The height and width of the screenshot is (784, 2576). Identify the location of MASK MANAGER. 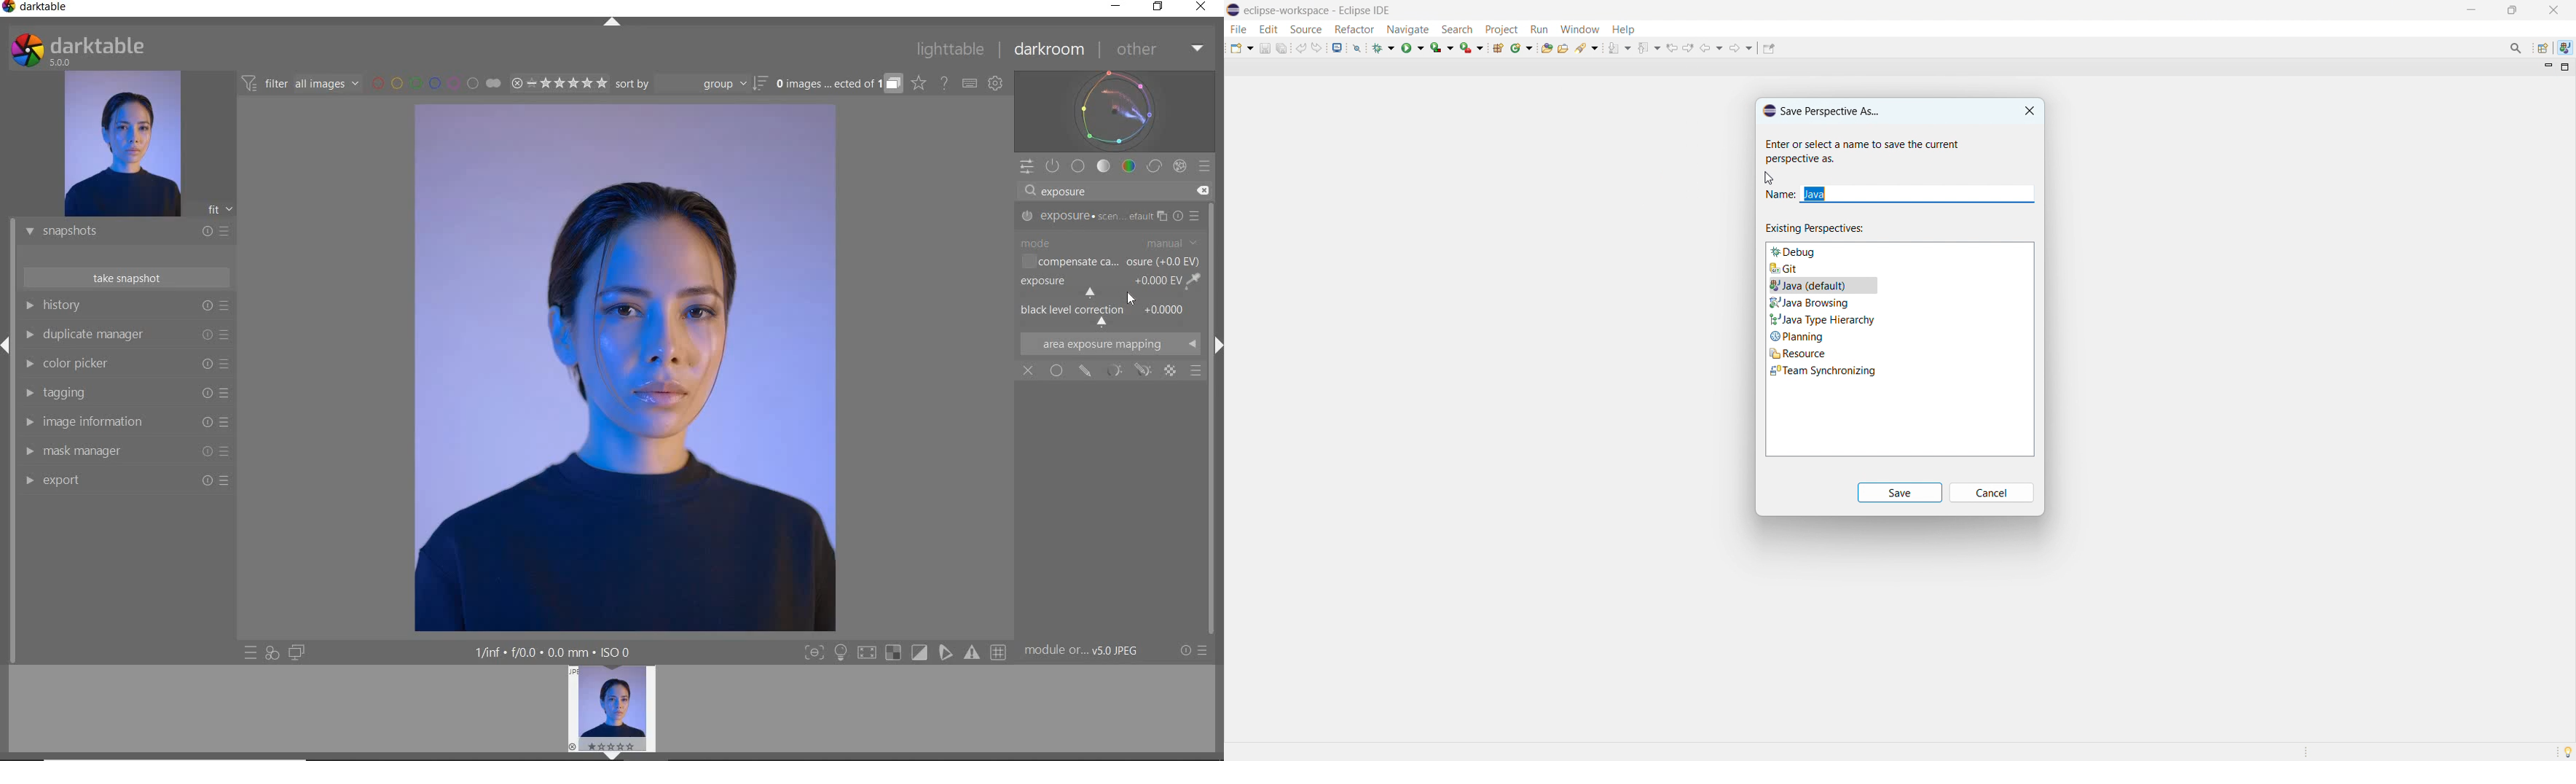
(120, 451).